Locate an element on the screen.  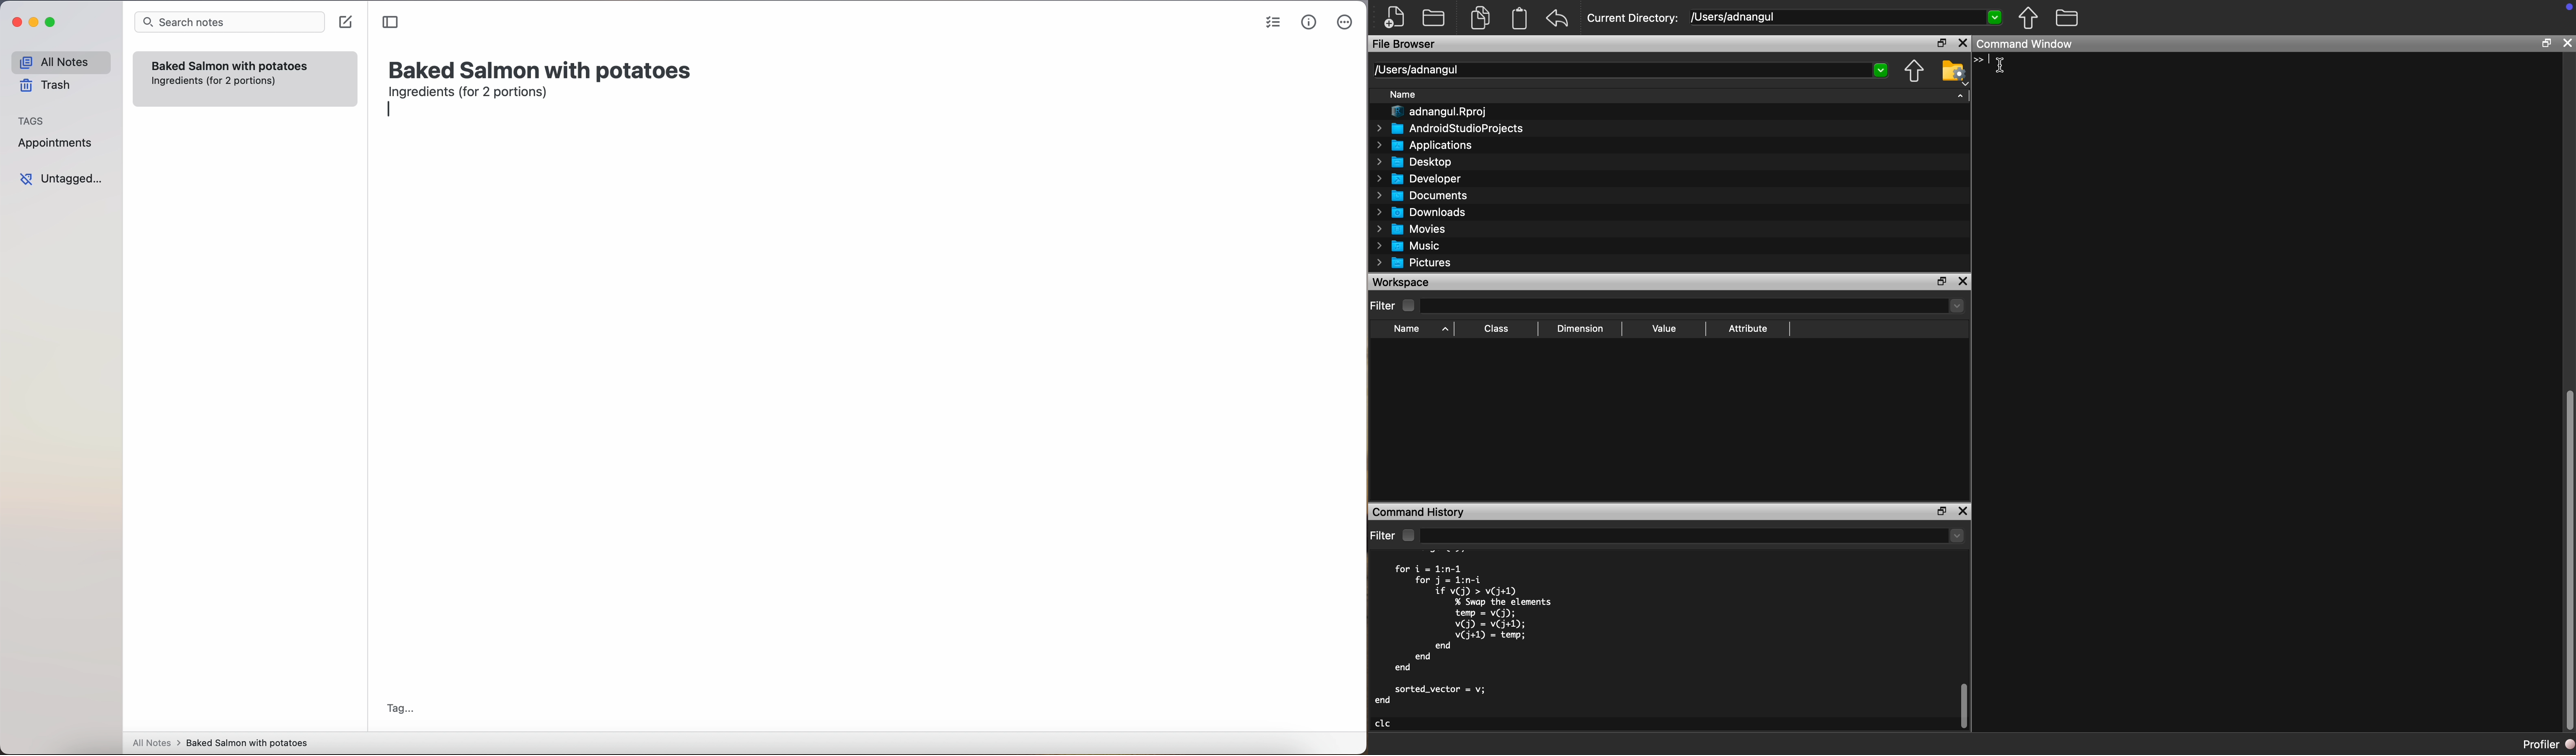
appointments tag is located at coordinates (56, 141).